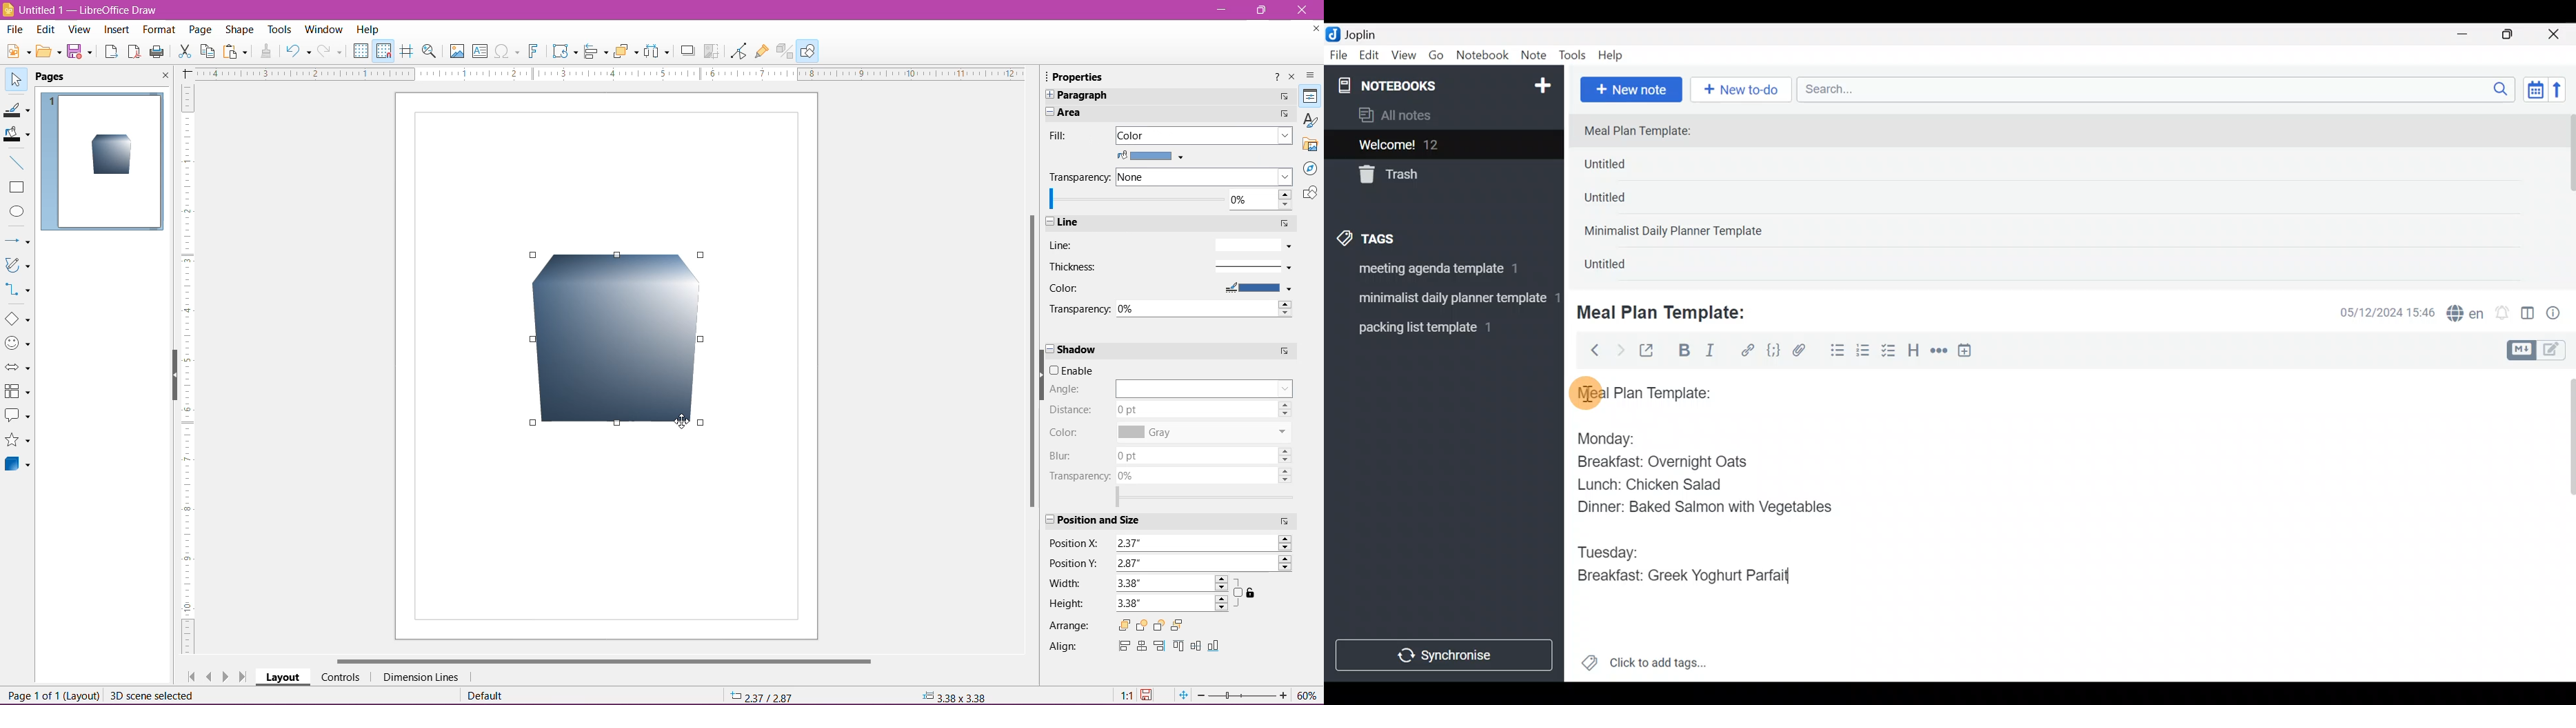 The width and height of the screenshot is (2576, 728). I want to click on Attach file, so click(1803, 352).